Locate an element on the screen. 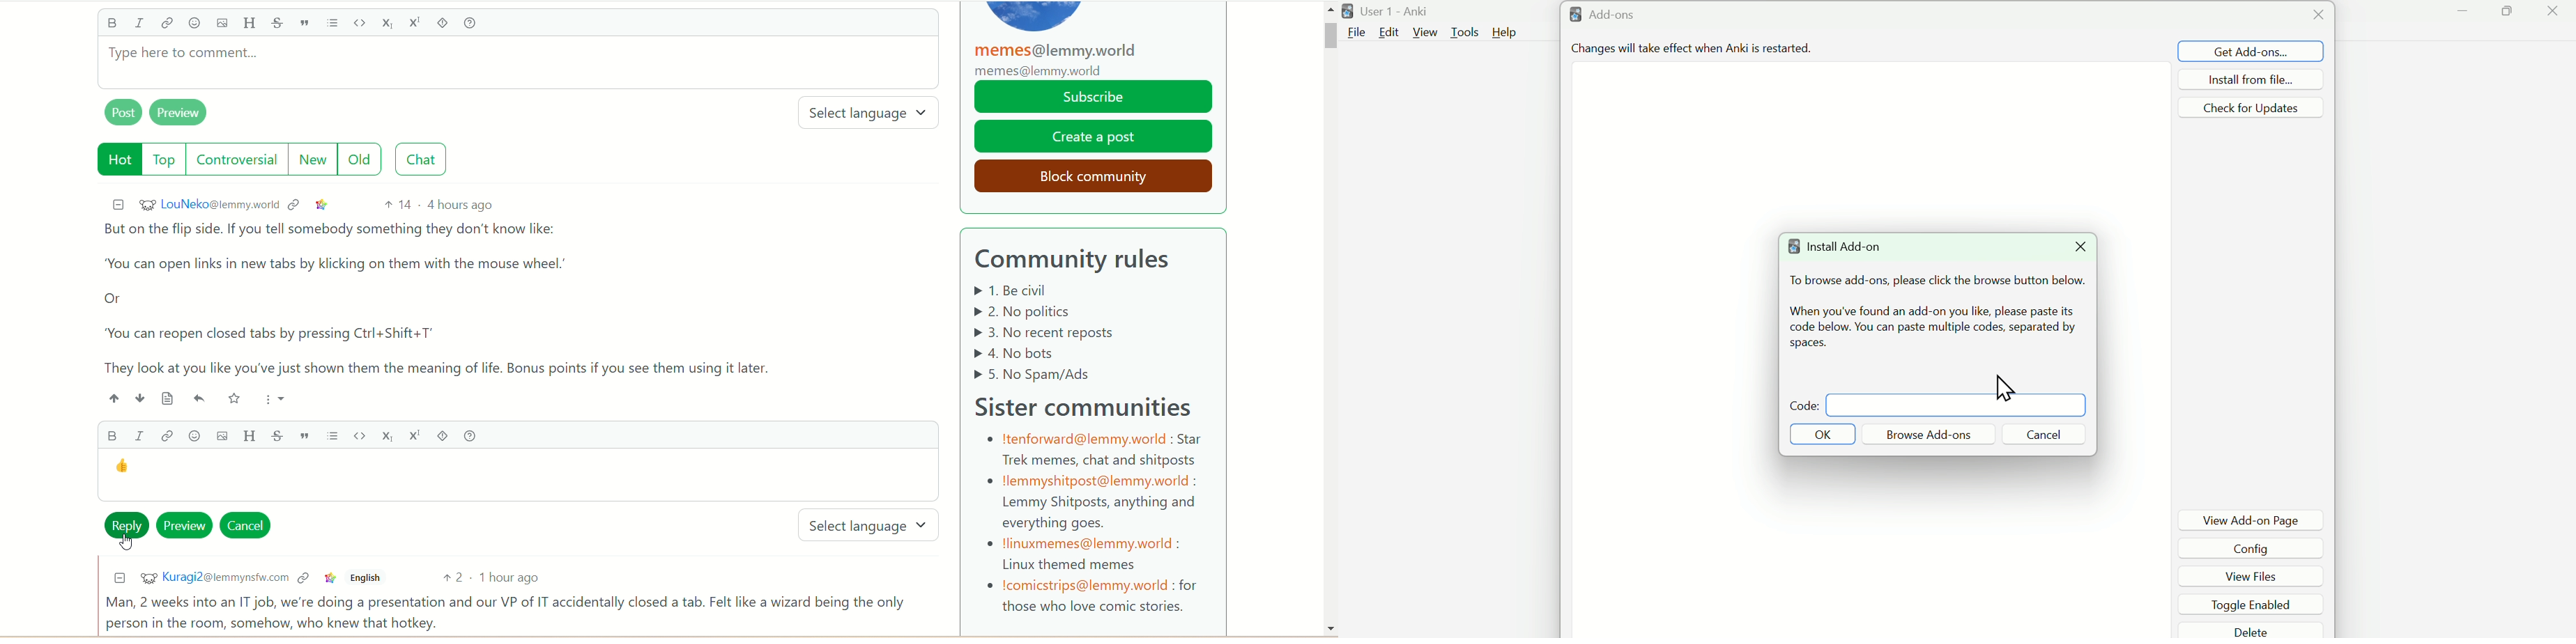 This screenshot has width=2576, height=644. help is located at coordinates (478, 24).